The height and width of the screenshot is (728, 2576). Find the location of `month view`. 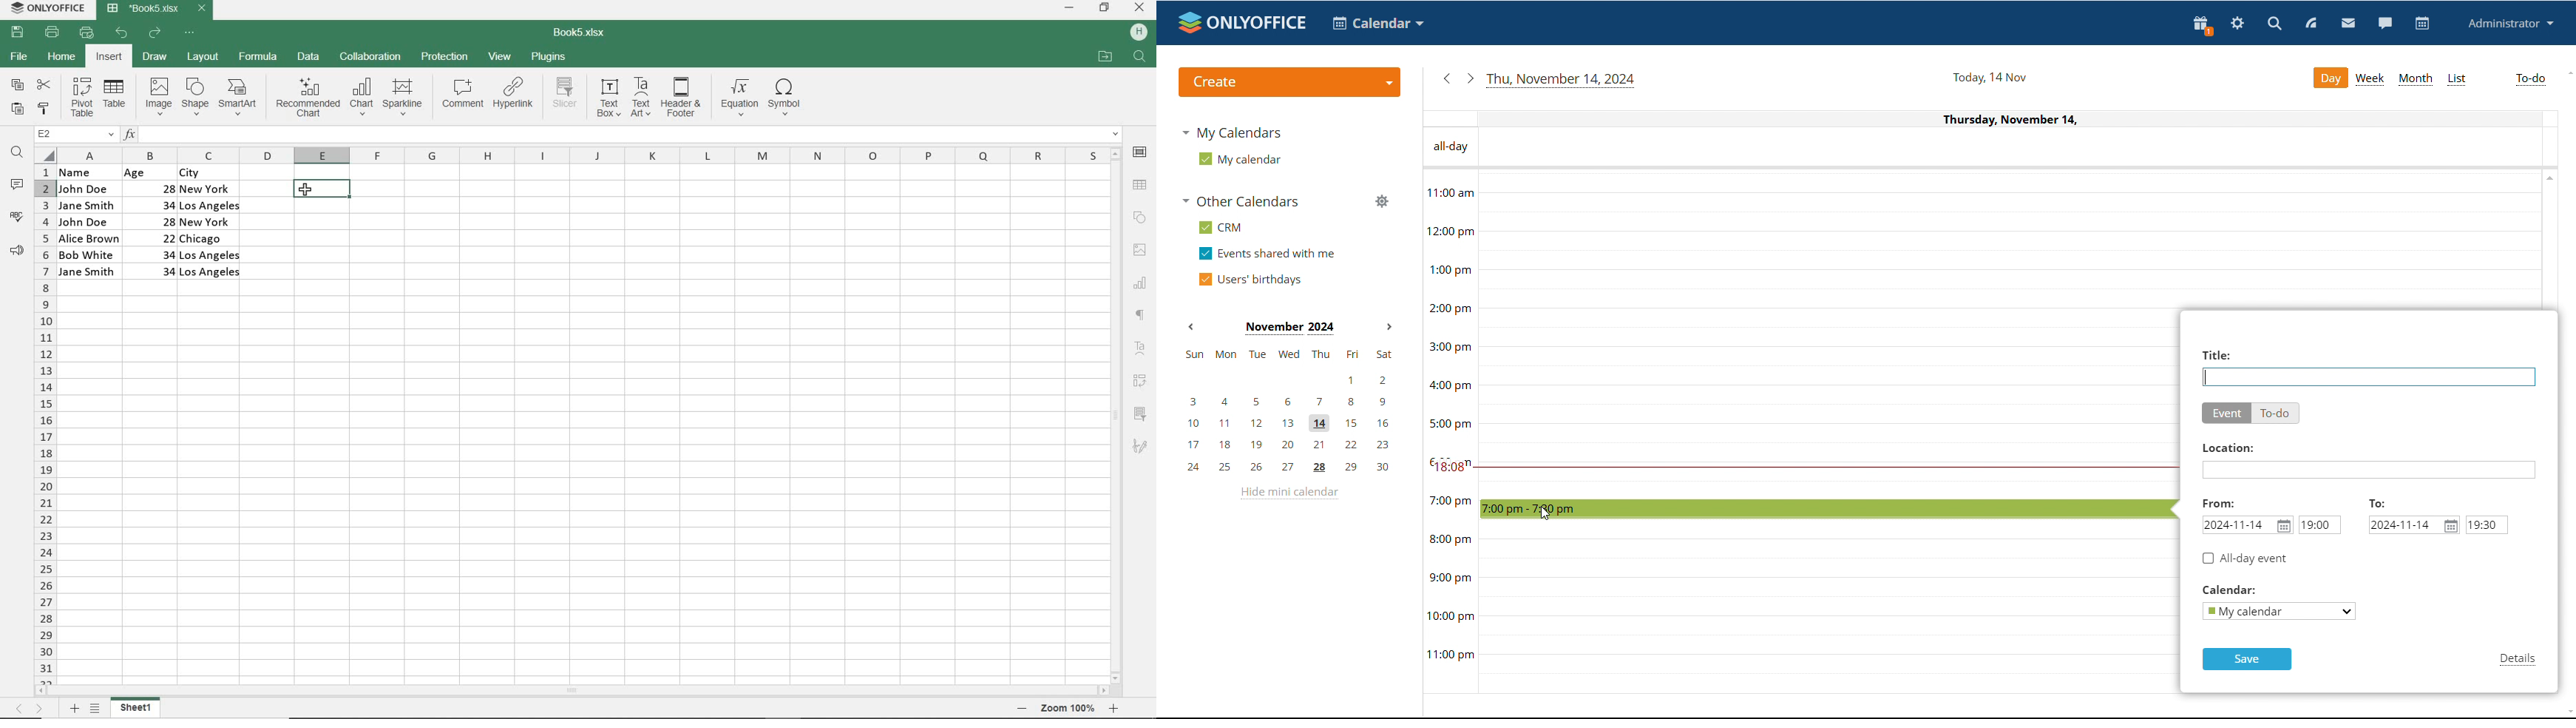

month view is located at coordinates (2415, 80).